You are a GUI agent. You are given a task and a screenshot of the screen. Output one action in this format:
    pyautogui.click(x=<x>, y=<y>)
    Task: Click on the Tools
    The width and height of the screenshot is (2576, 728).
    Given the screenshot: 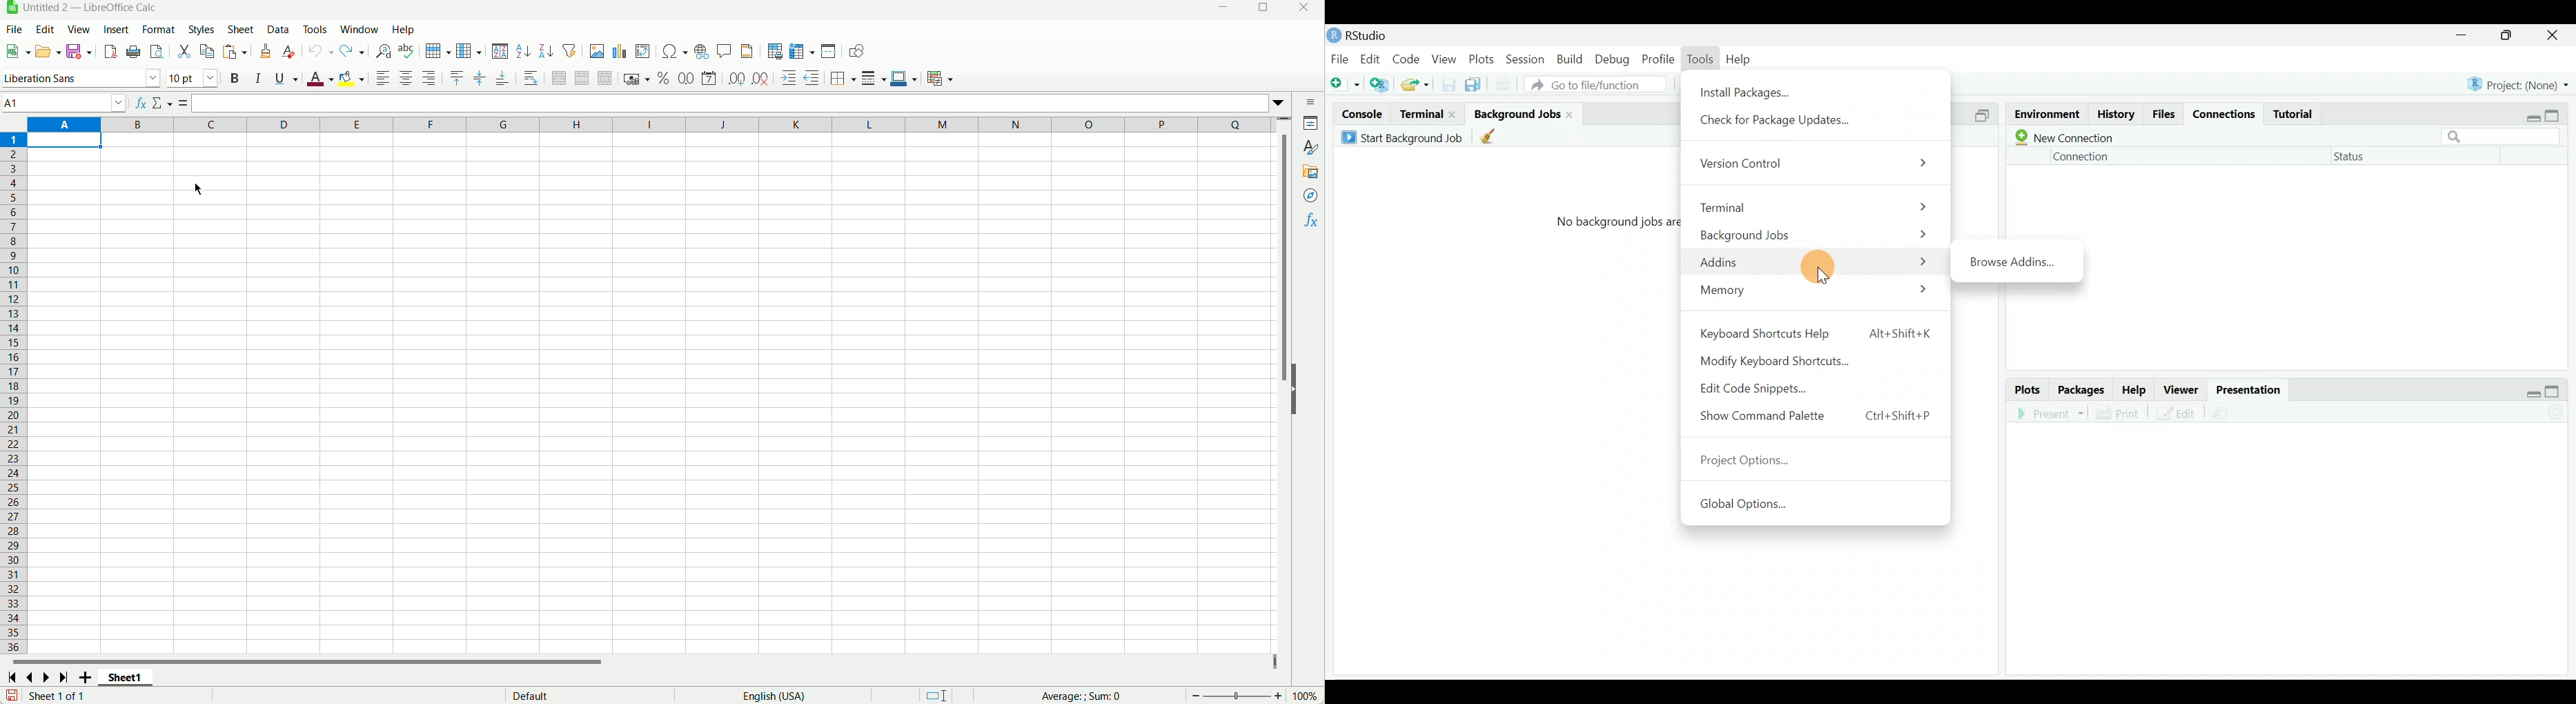 What is the action you would take?
    pyautogui.click(x=1700, y=58)
    